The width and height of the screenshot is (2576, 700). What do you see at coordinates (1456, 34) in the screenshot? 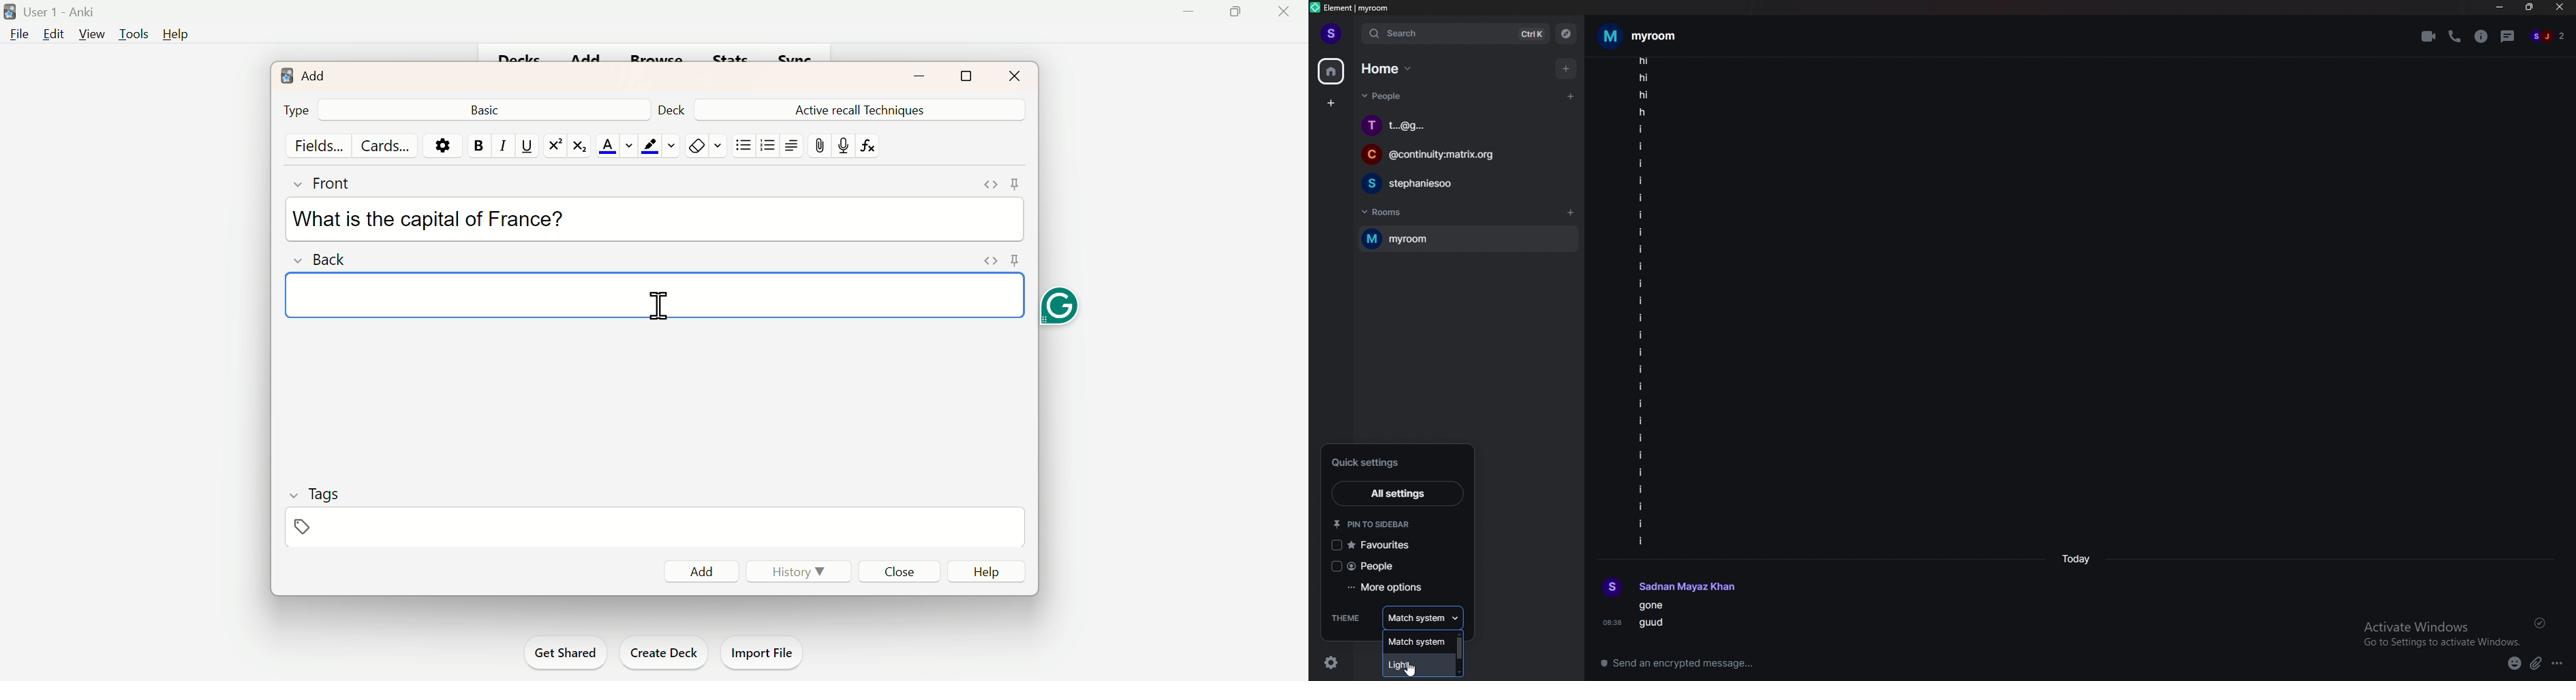
I see `search bar` at bounding box center [1456, 34].